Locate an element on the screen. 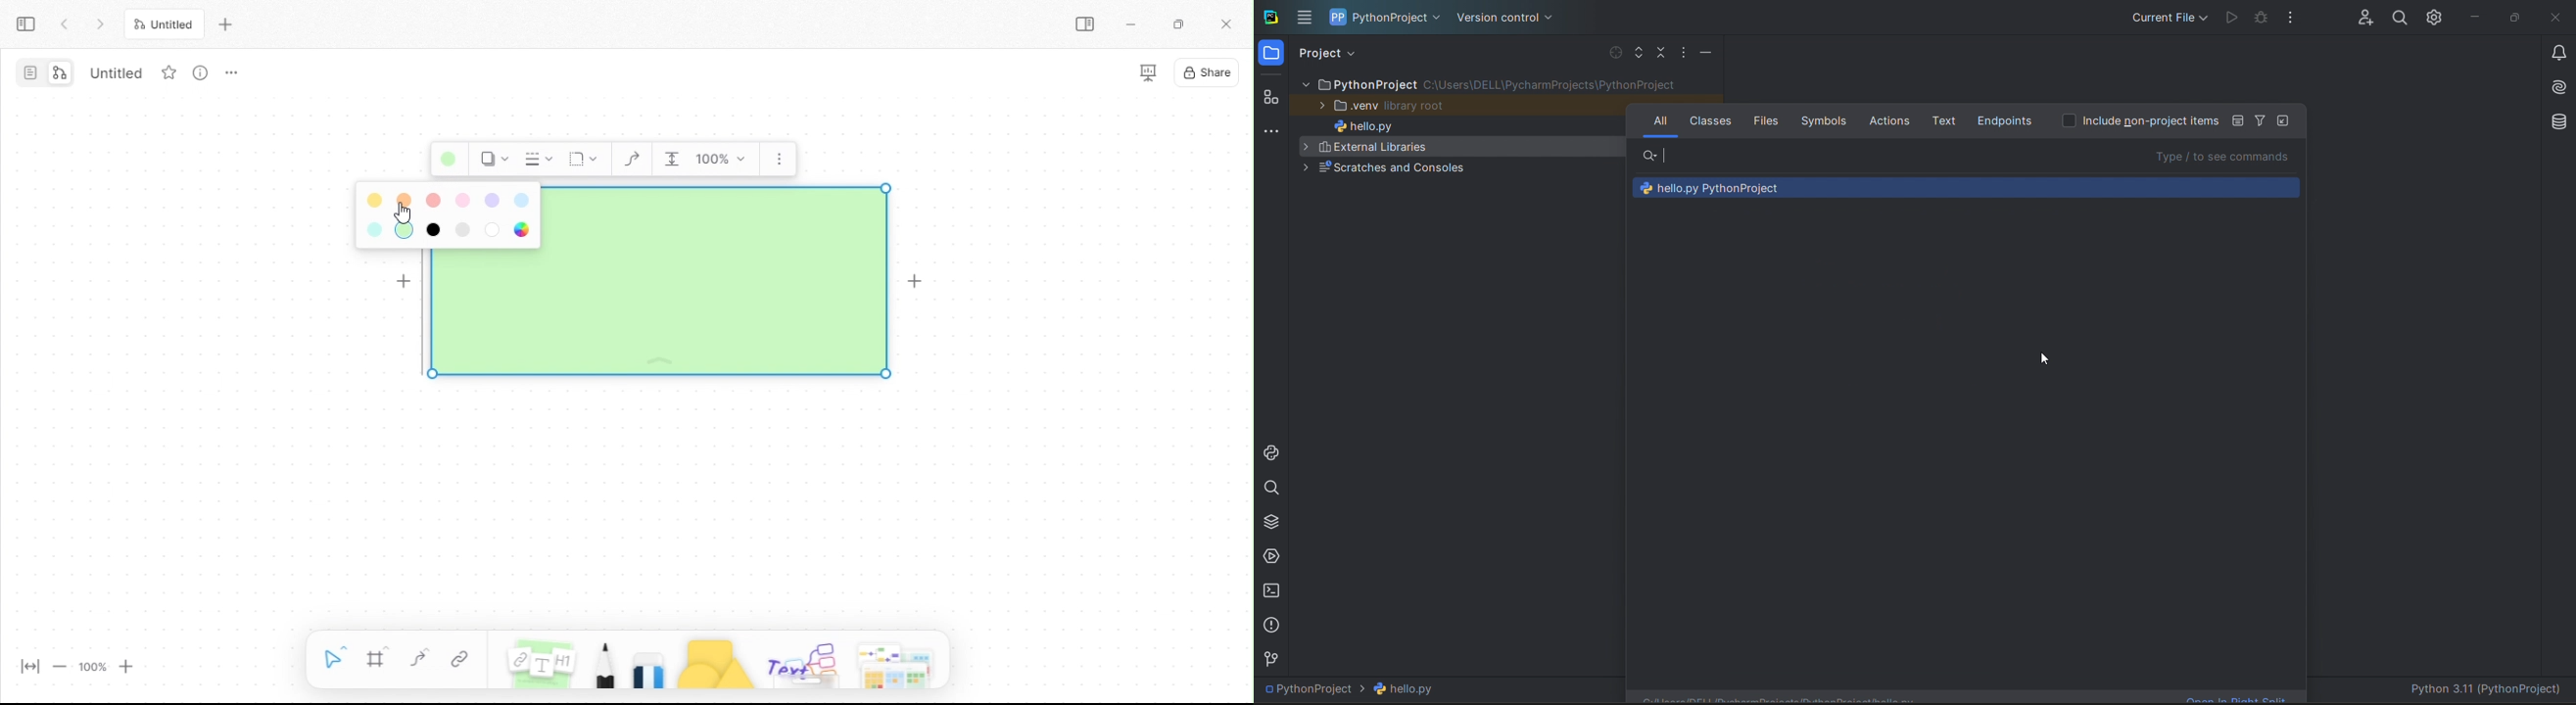 The height and width of the screenshot is (728, 2576). cursor is located at coordinates (2046, 359).